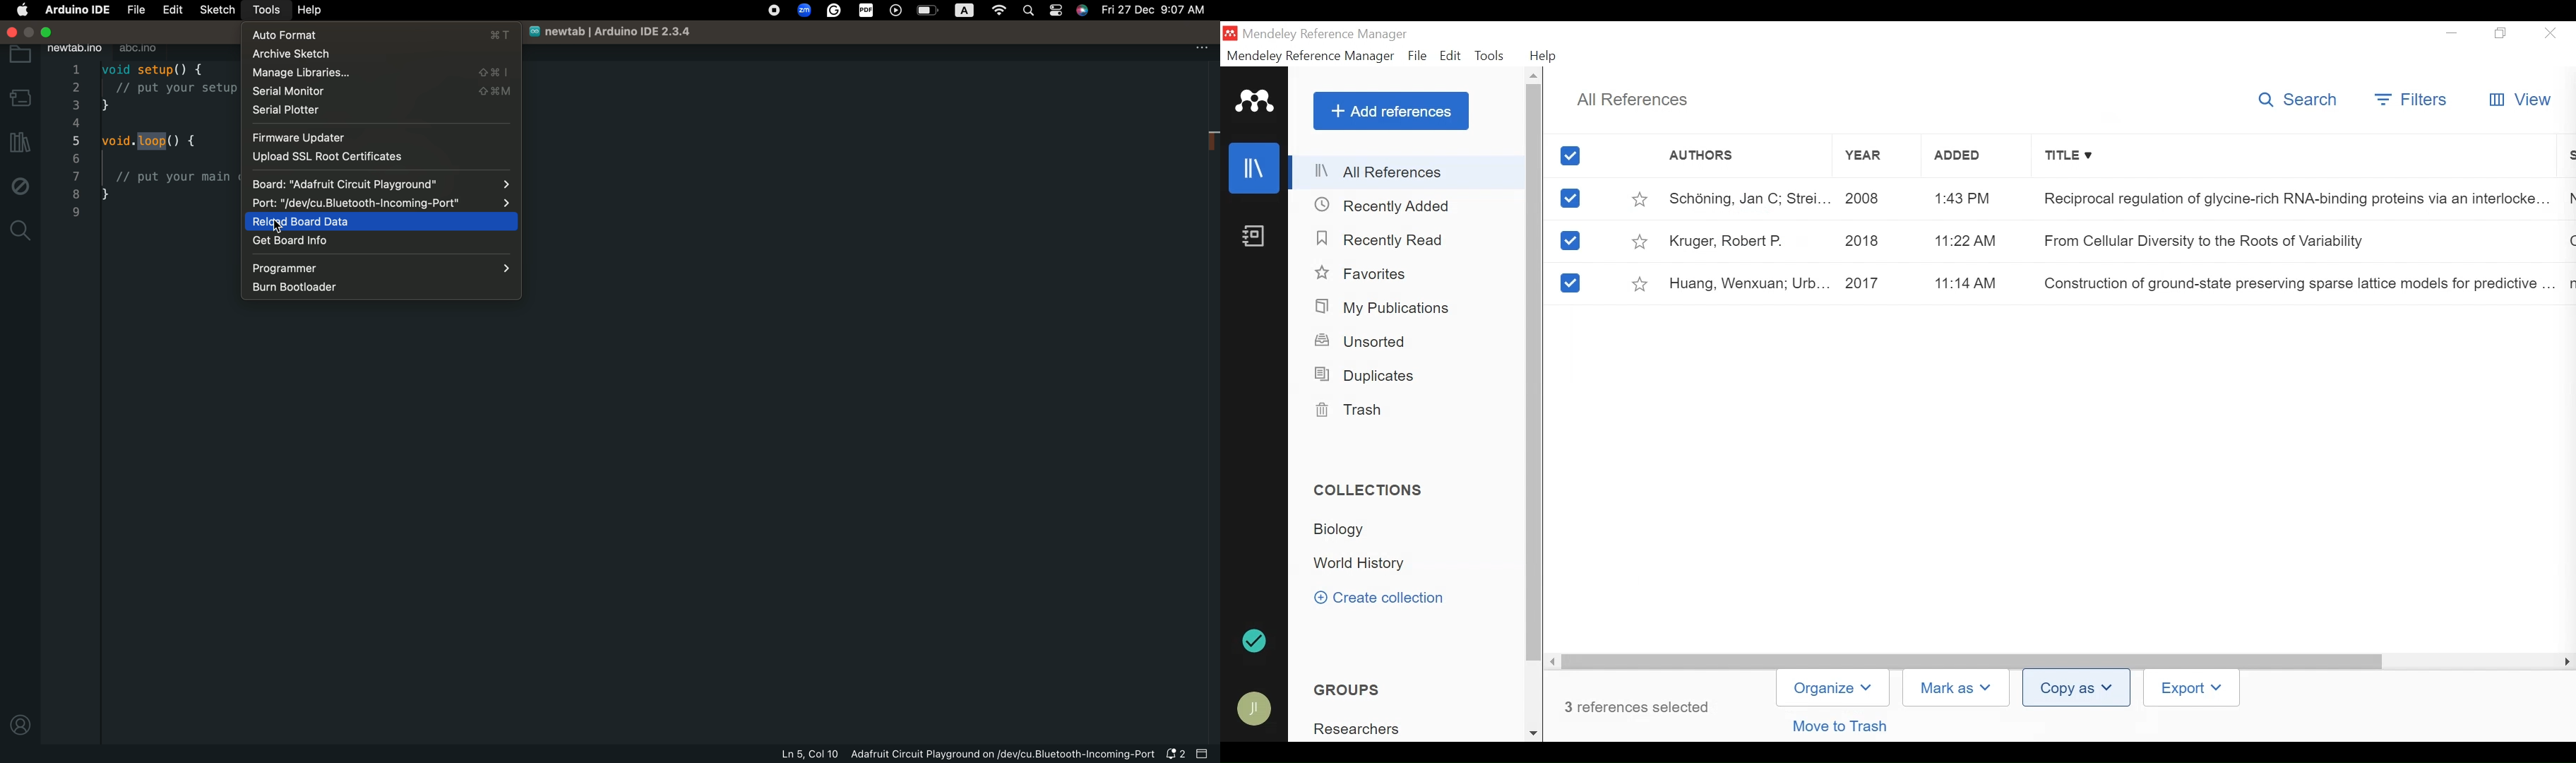 This screenshot has width=2576, height=784. Describe the element at coordinates (12, 33) in the screenshot. I see `close` at that location.